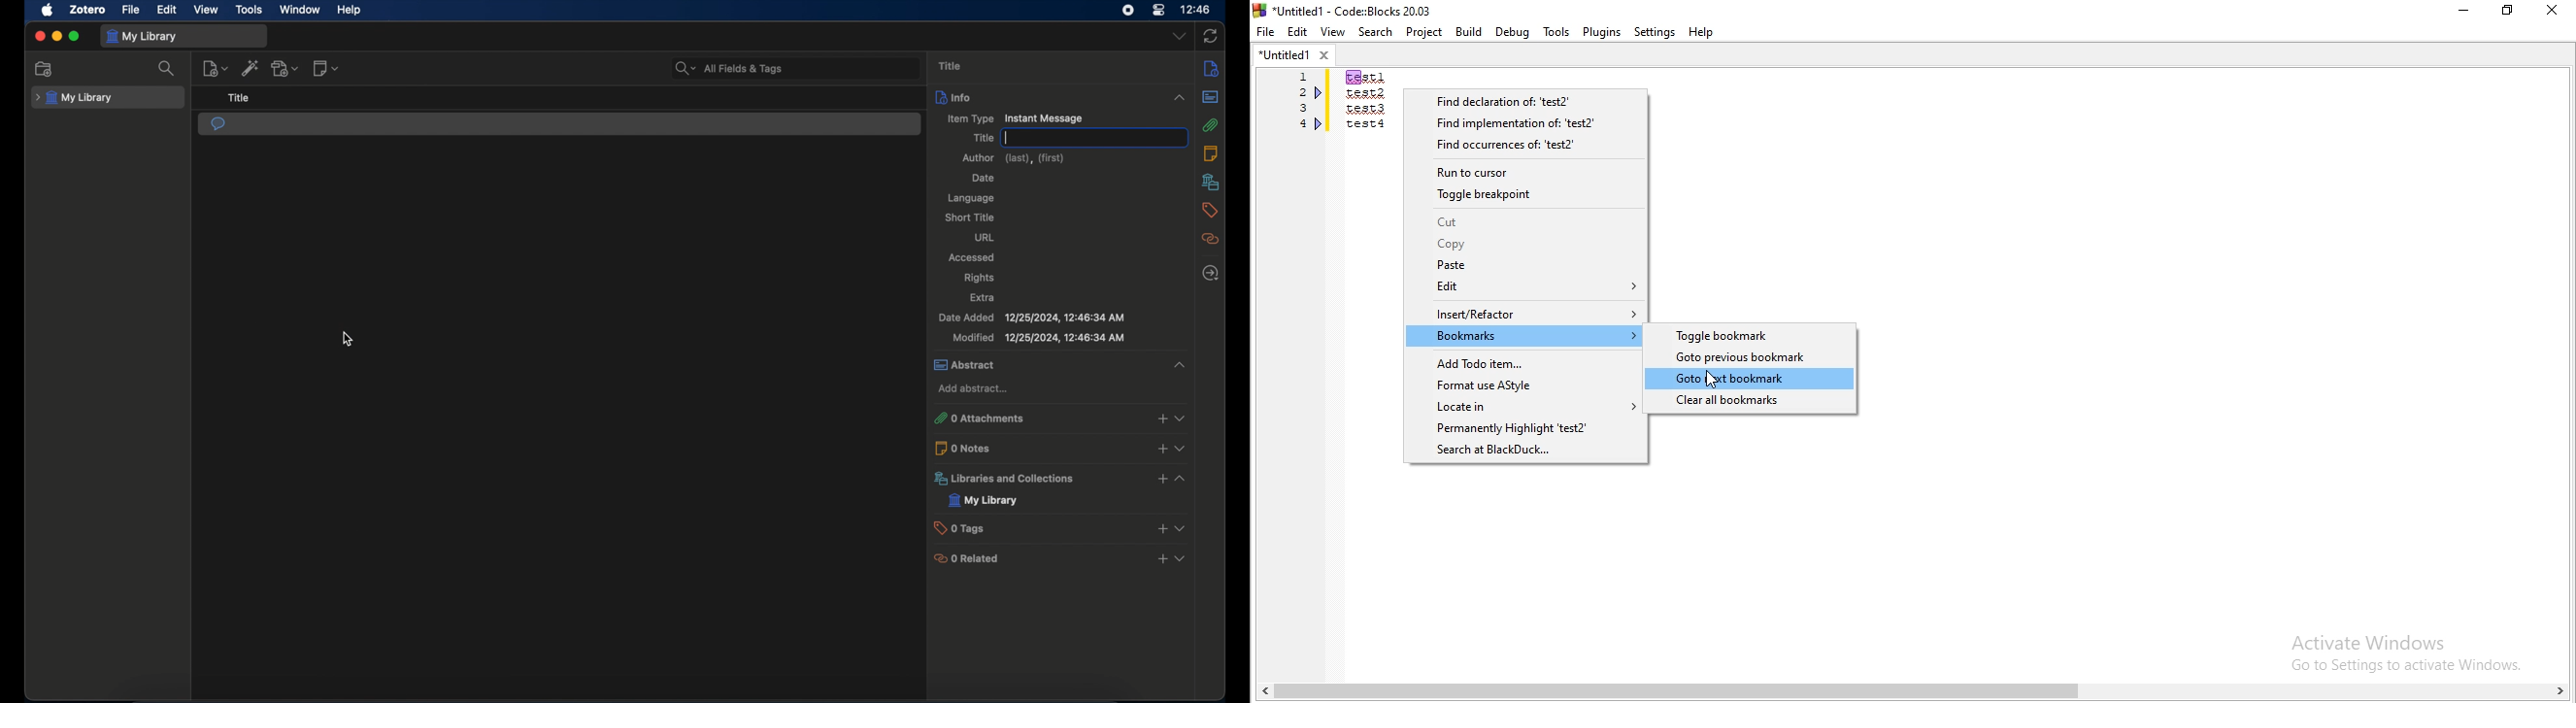 This screenshot has width=2576, height=728. What do you see at coordinates (1752, 357) in the screenshot?
I see `Goto previous bookmark` at bounding box center [1752, 357].